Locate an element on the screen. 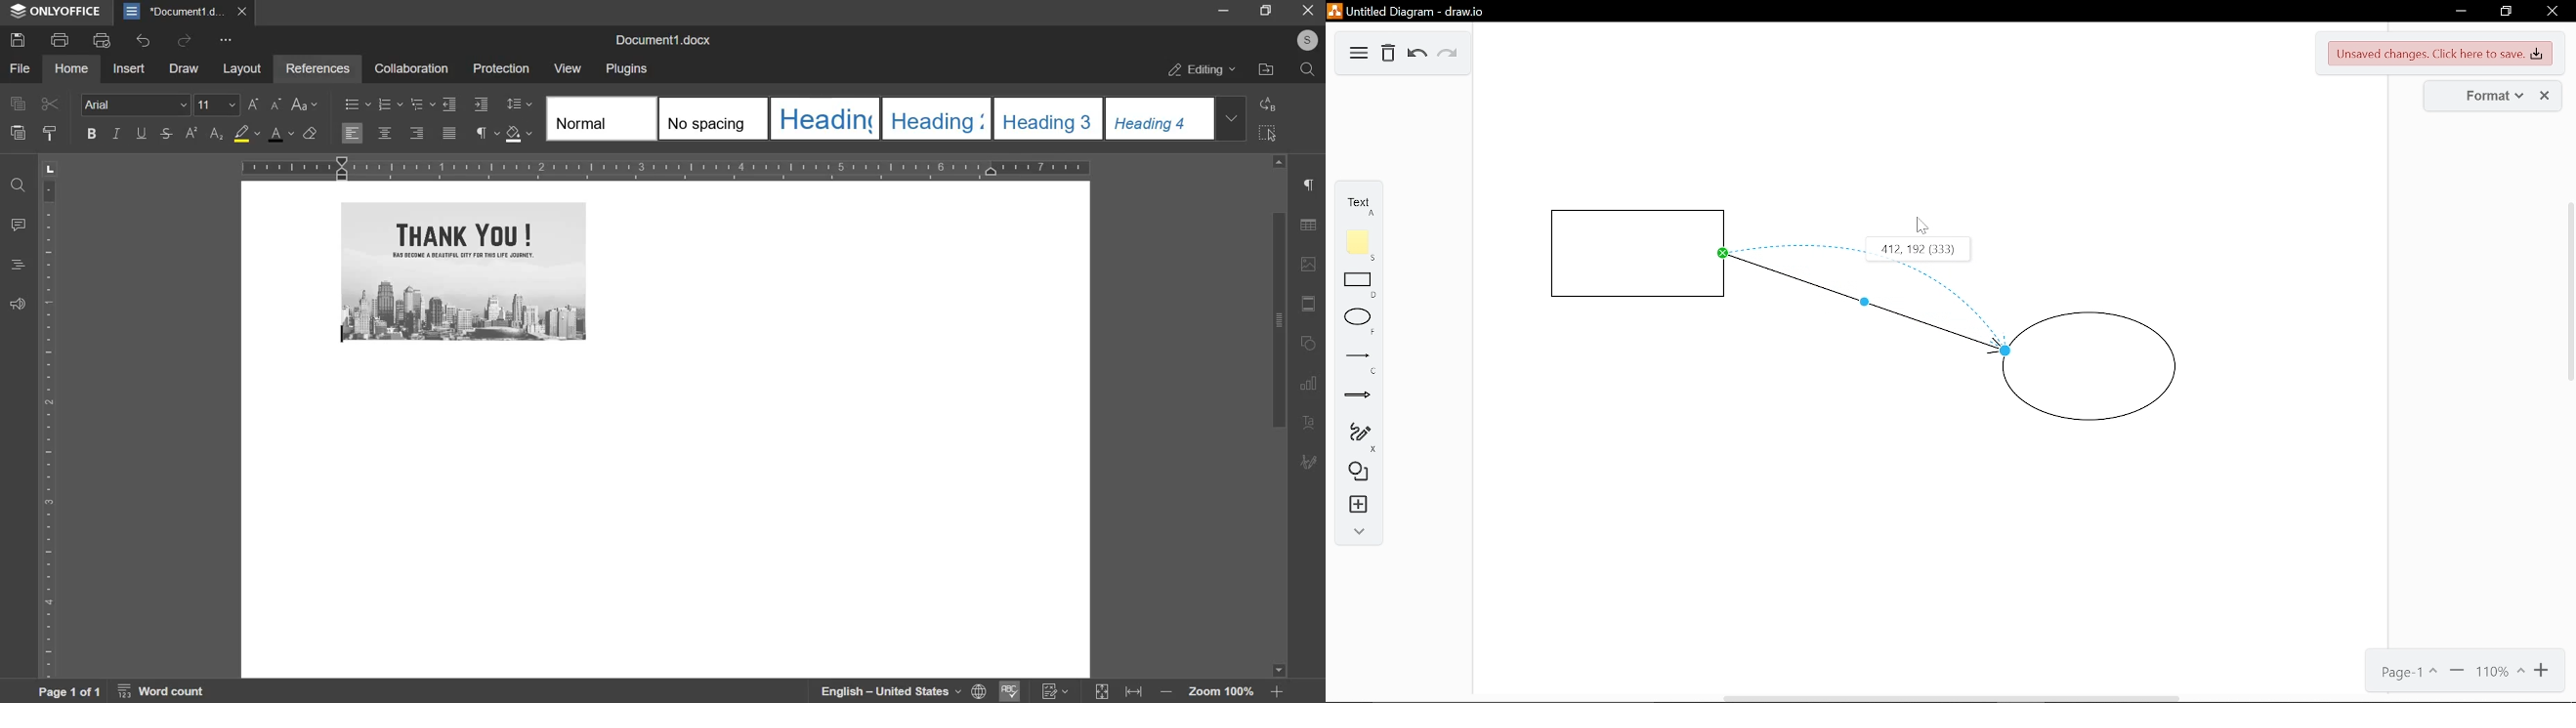  L is located at coordinates (52, 168).